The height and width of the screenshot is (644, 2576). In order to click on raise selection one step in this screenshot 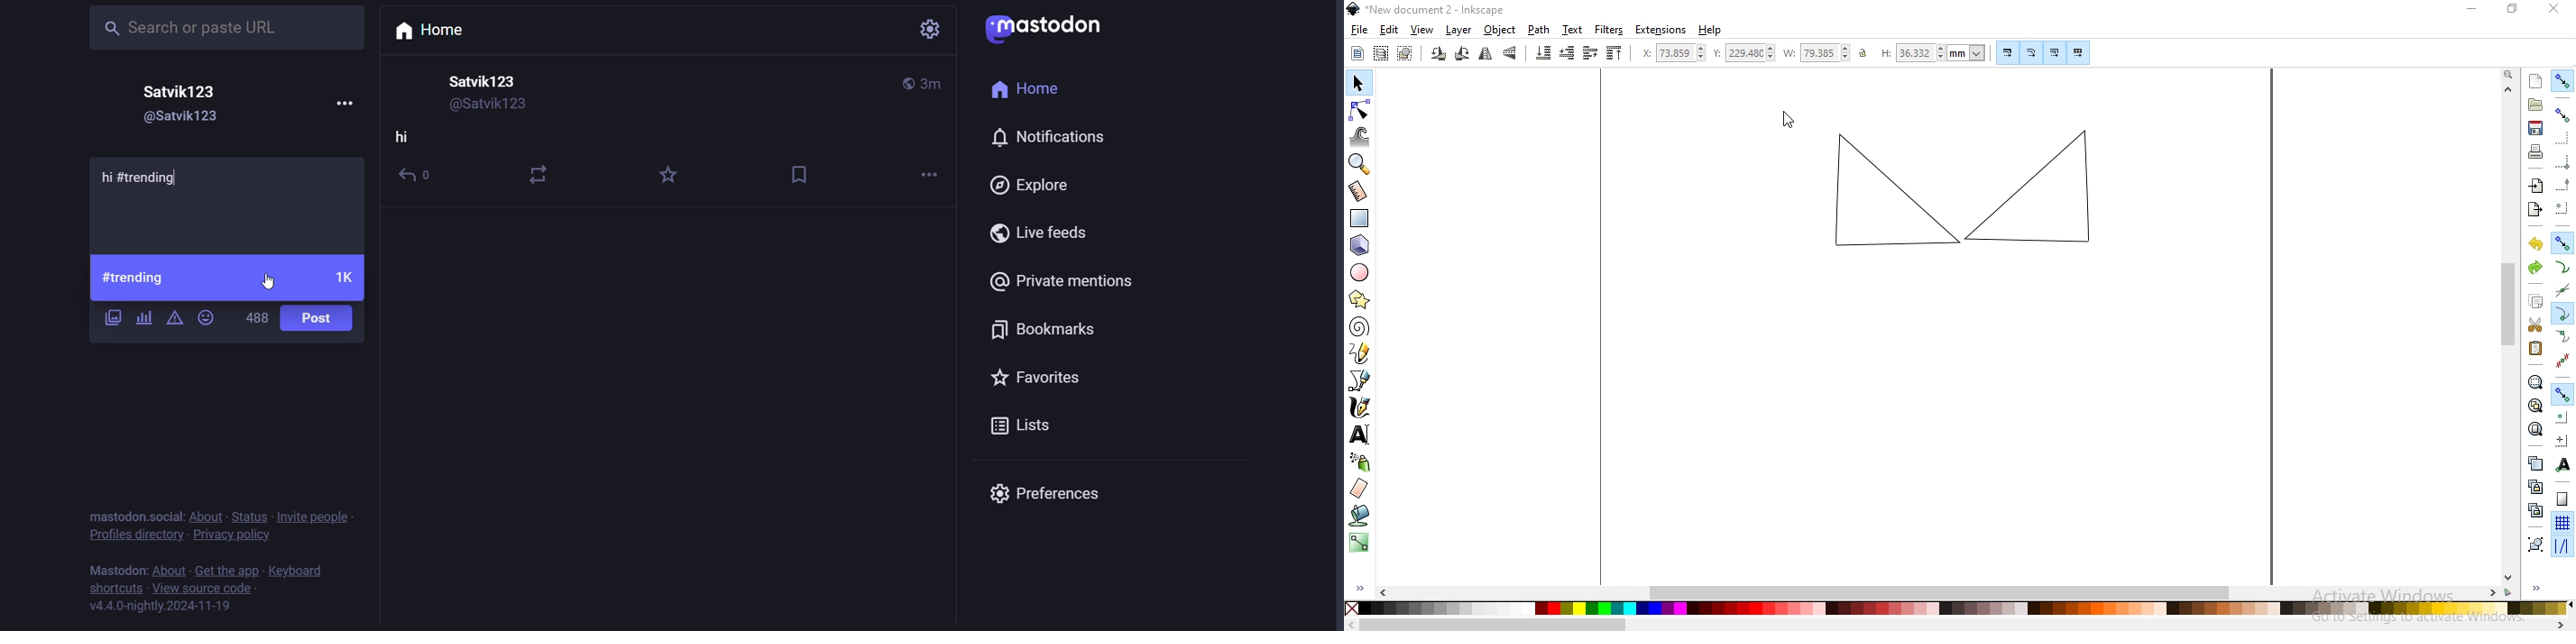, I will do `click(1589, 54)`.